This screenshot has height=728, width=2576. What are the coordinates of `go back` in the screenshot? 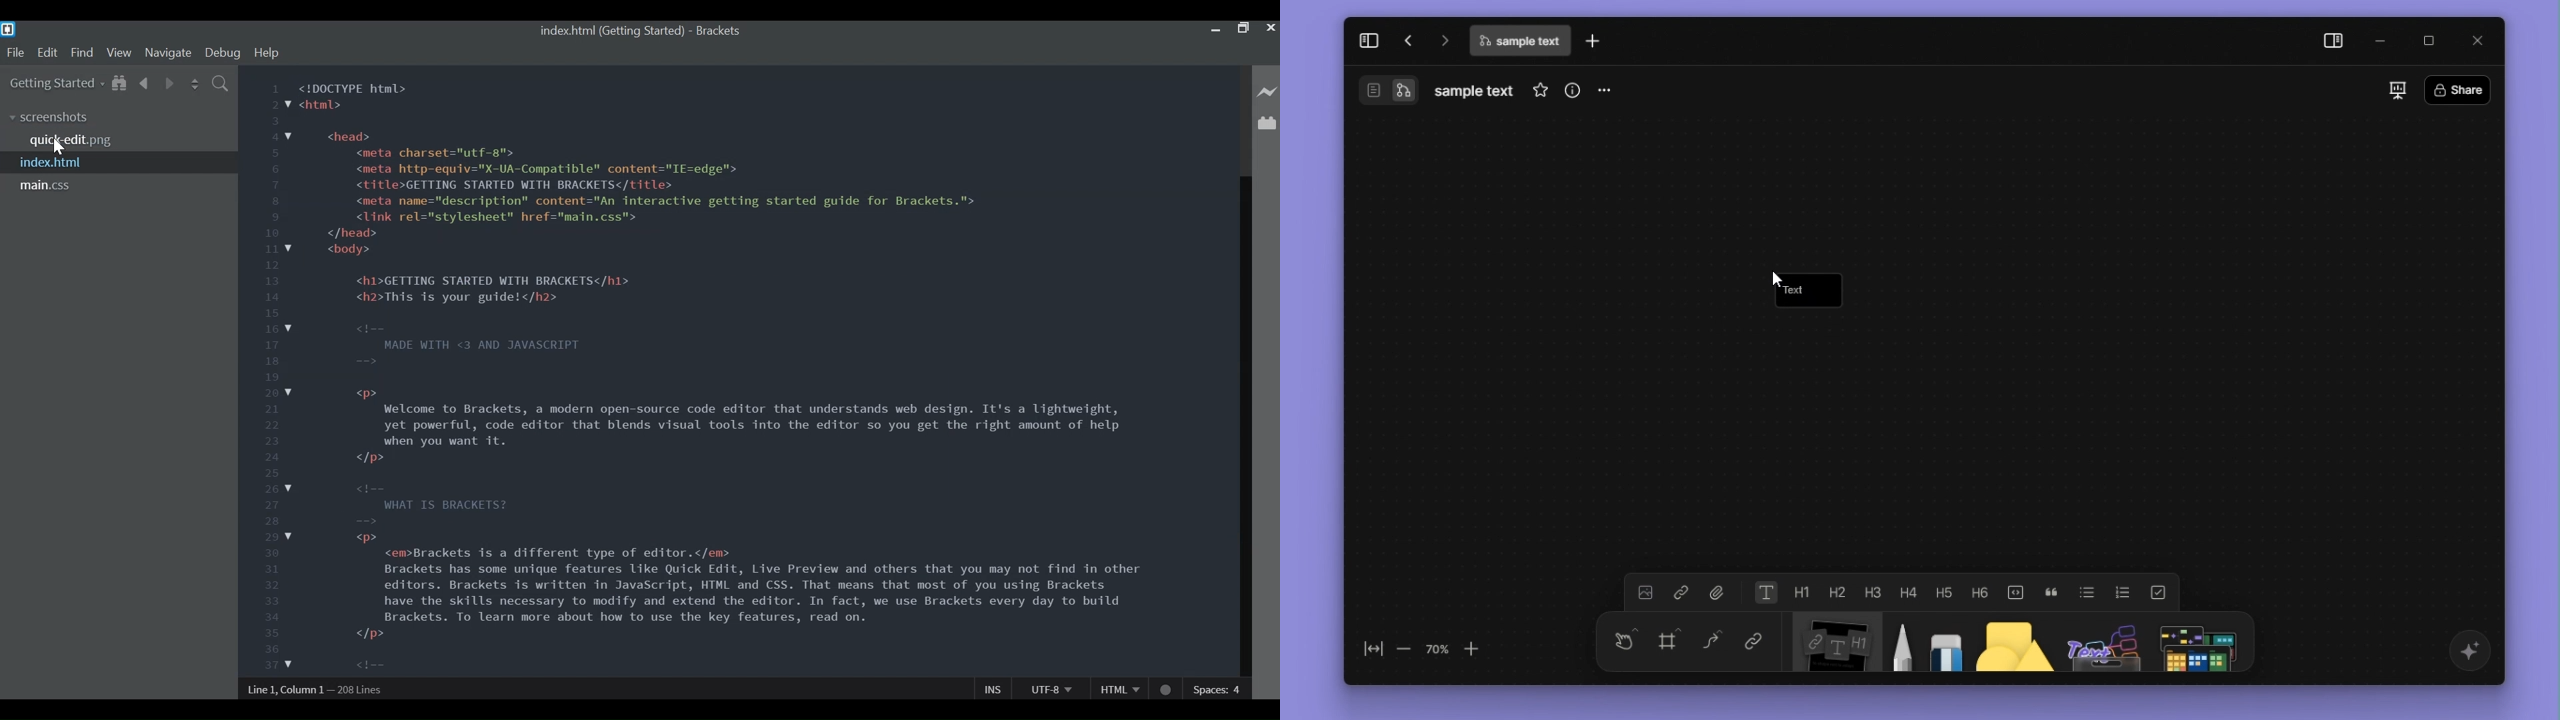 It's located at (1406, 40).